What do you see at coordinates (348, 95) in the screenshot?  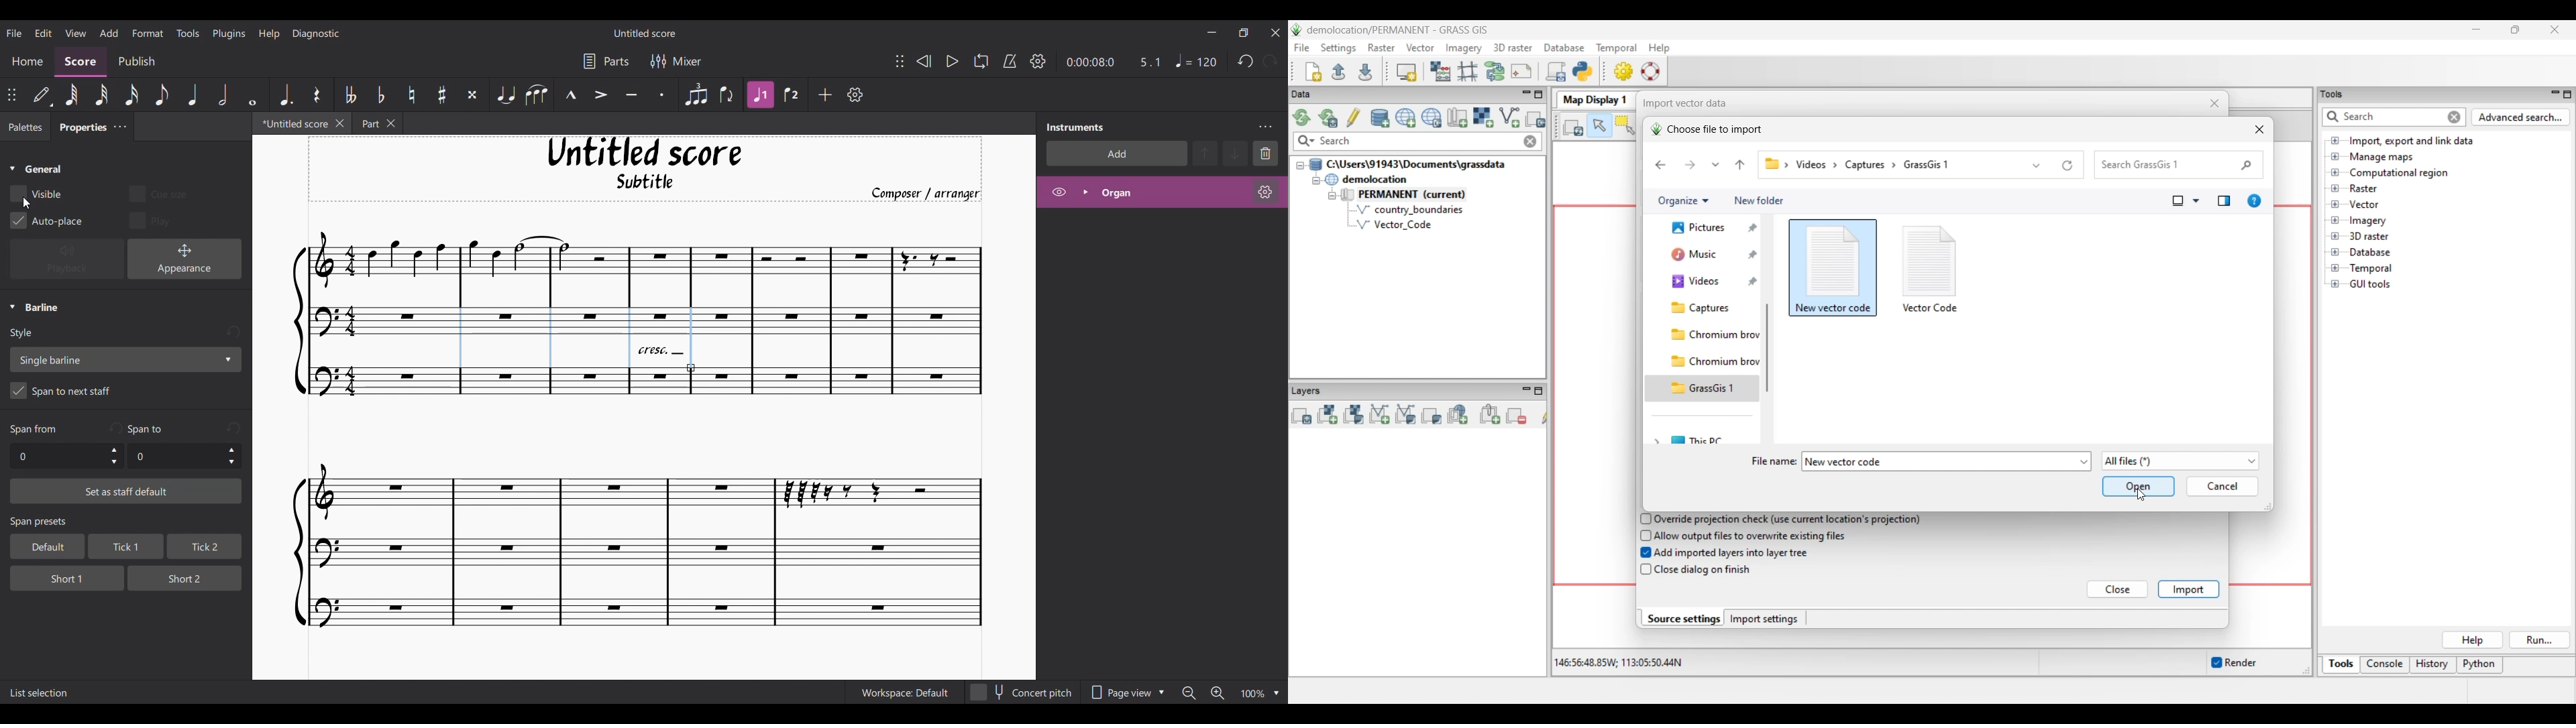 I see `Toggle double flat` at bounding box center [348, 95].